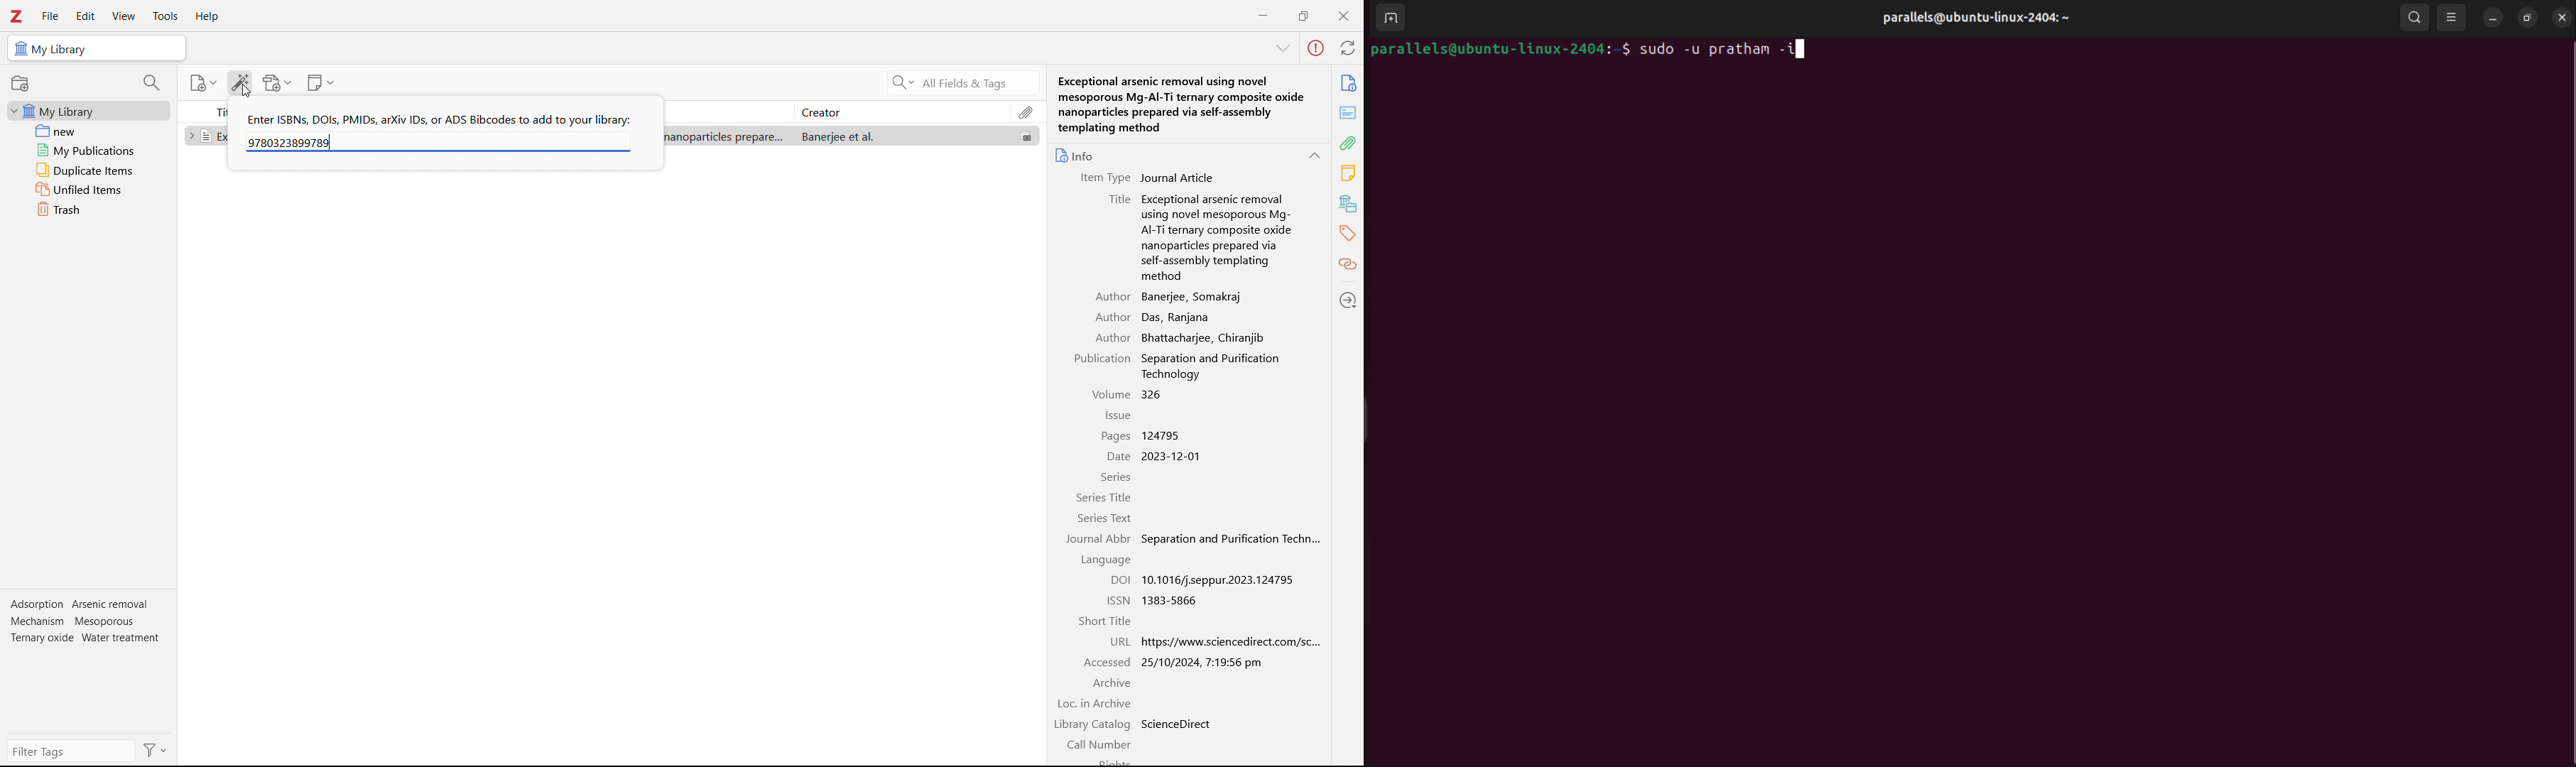  I want to click on resize, so click(2528, 17).